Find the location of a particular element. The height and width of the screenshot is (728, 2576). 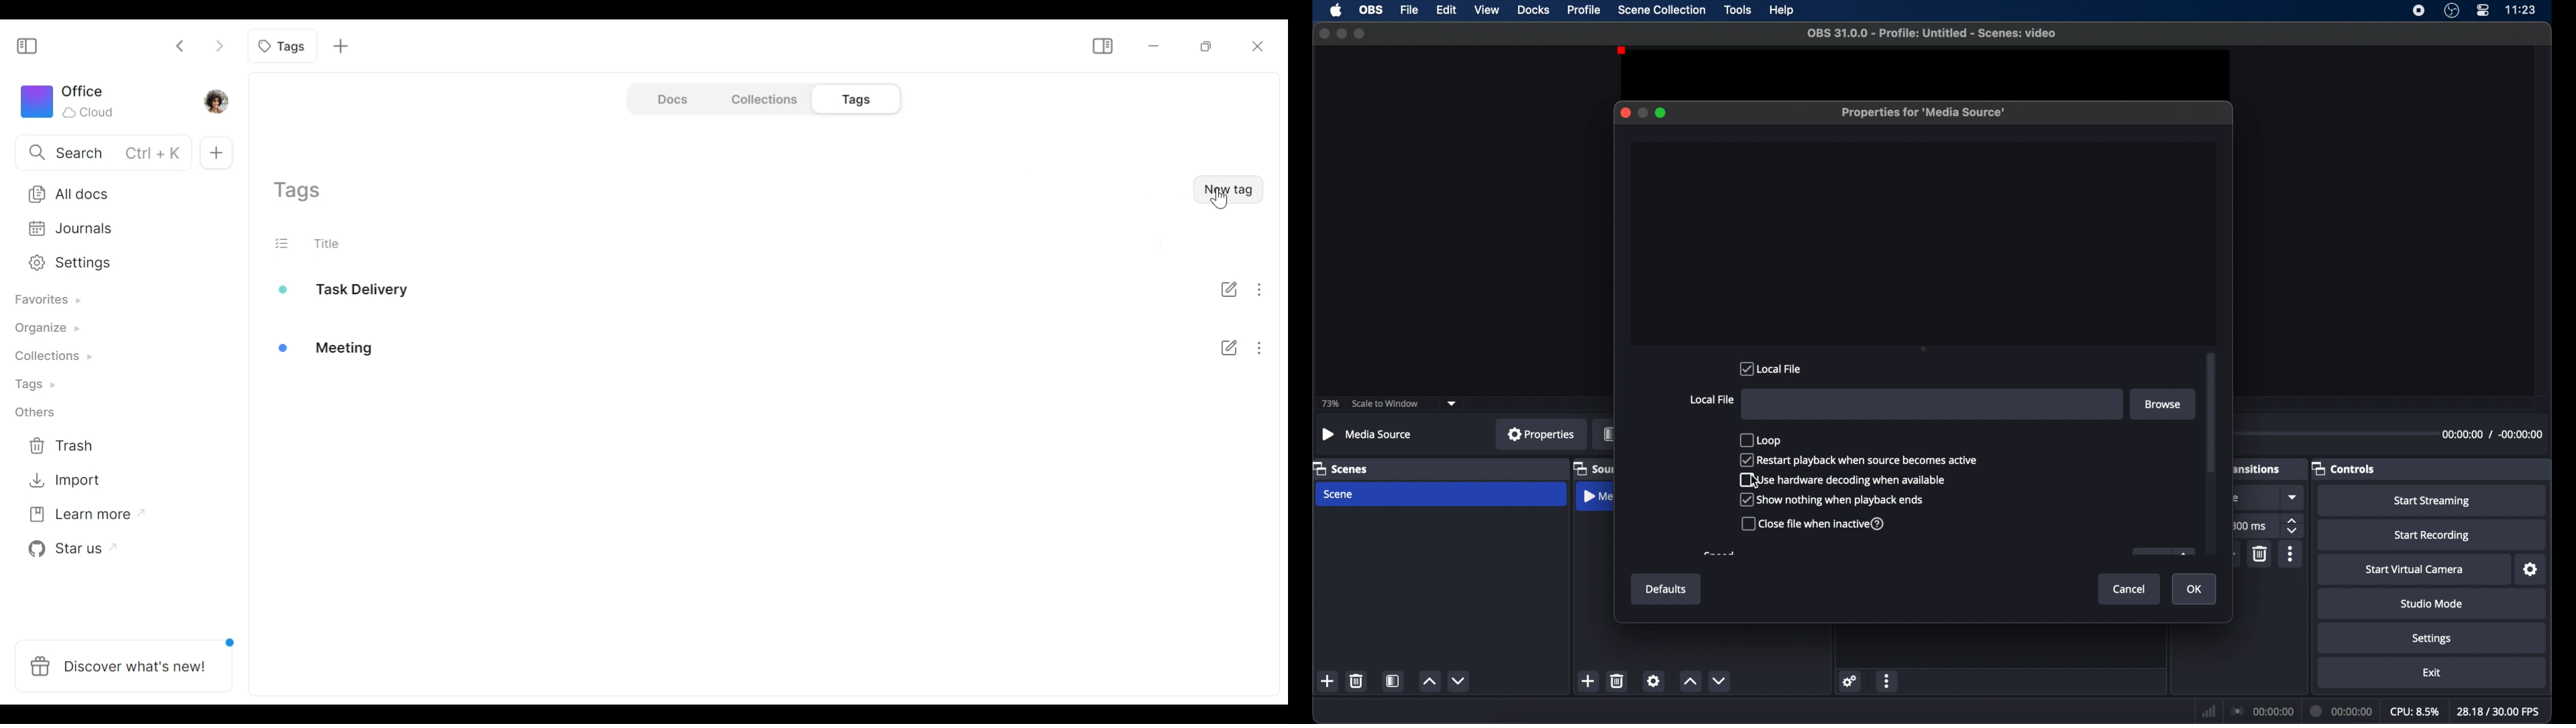

dropdown is located at coordinates (2294, 497).